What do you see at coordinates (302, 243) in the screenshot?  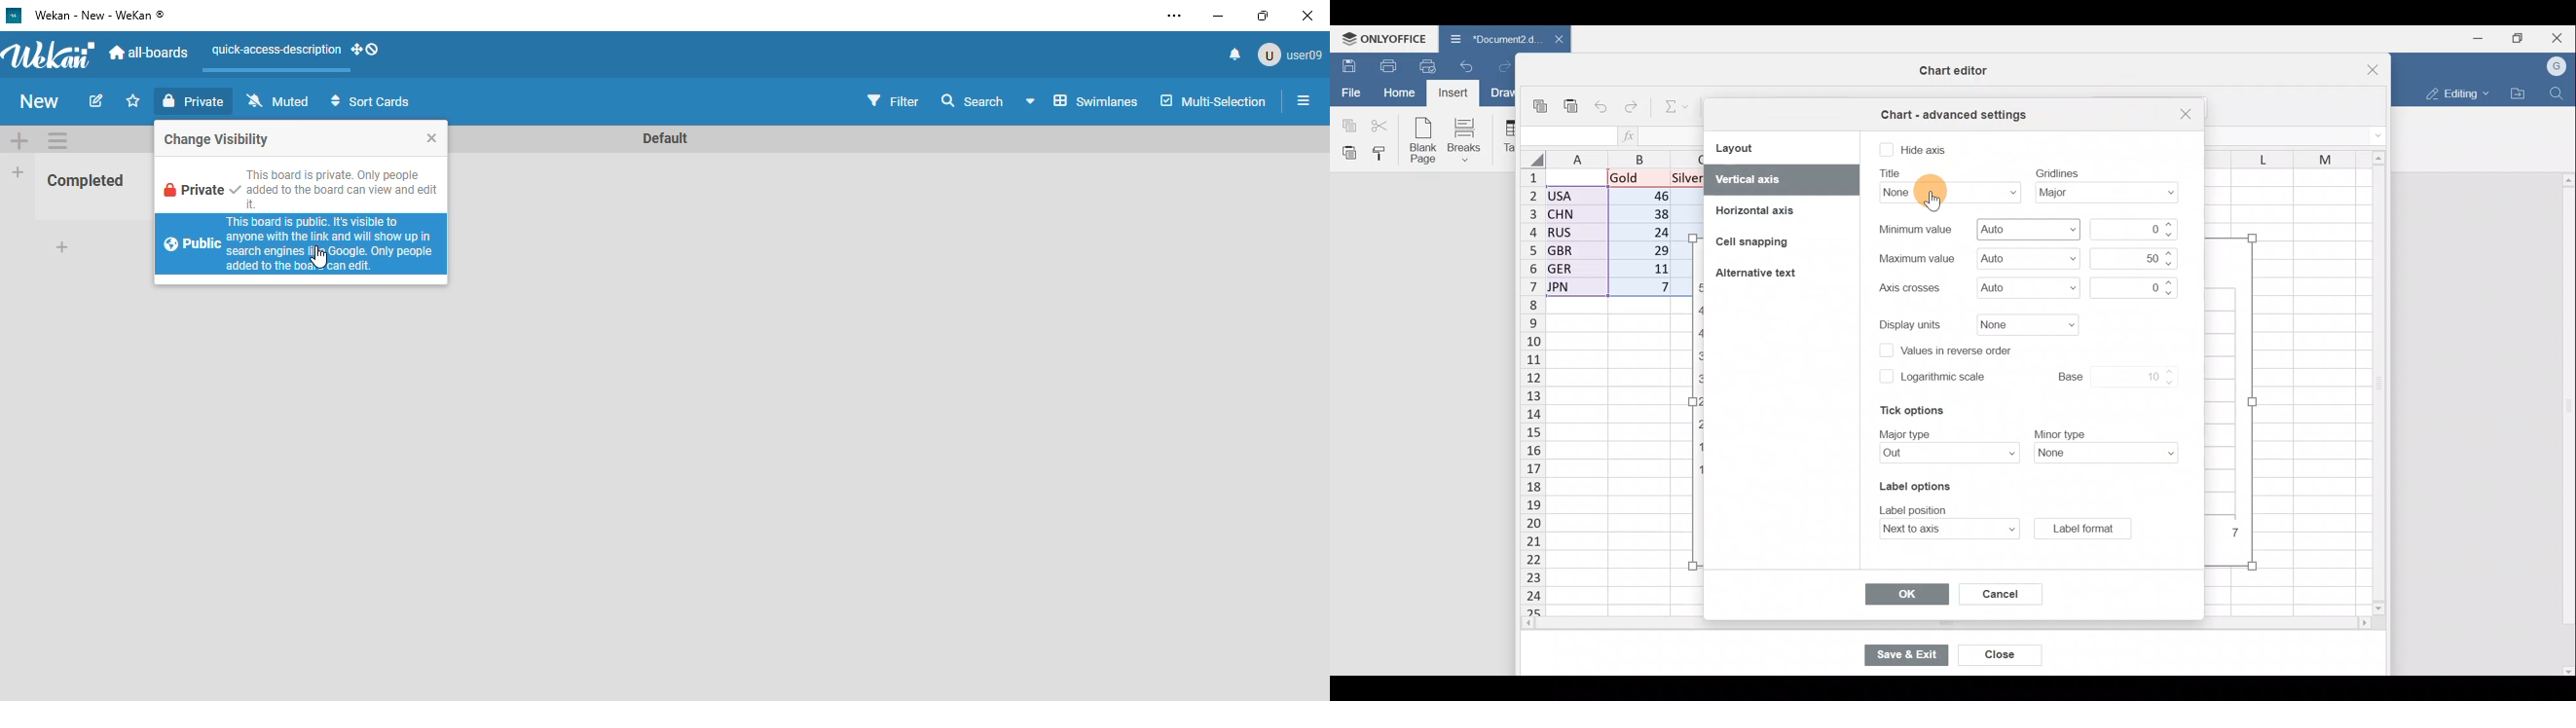 I see `this board is public. it's visible to anyone with the link and will show up in search engines like google. only people added to the board can edit.` at bounding box center [302, 243].